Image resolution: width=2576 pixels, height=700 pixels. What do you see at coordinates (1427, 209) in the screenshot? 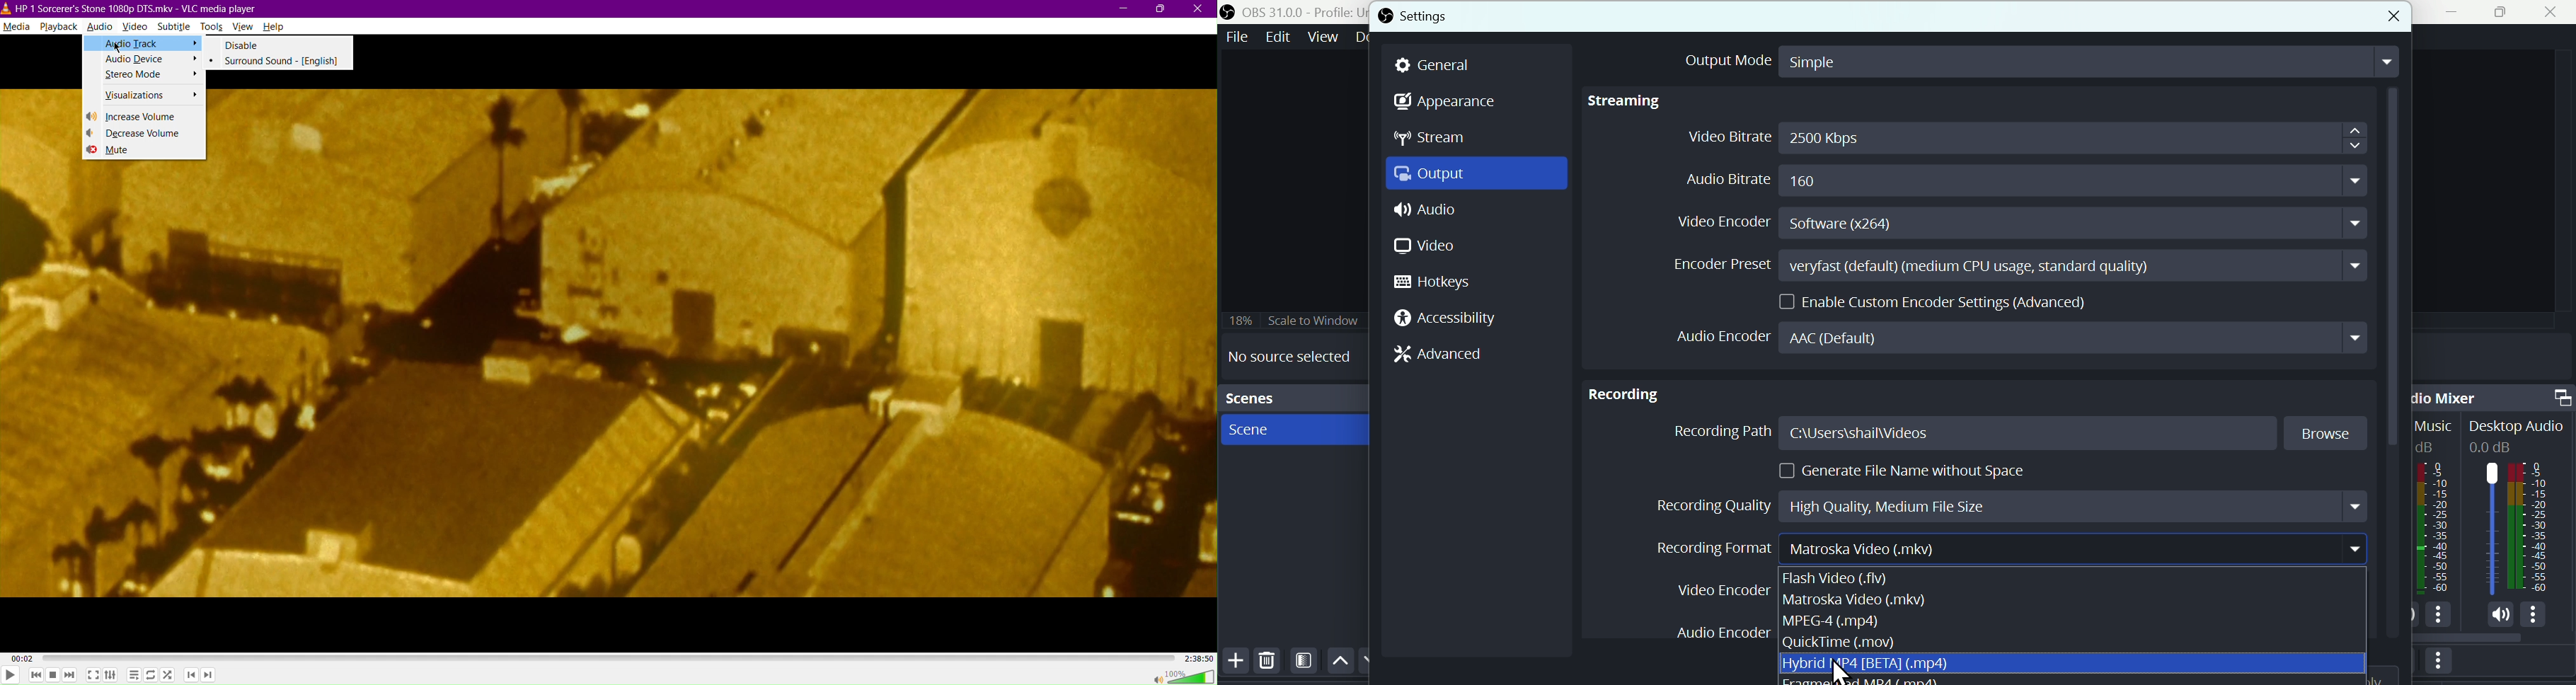
I see `Audio` at bounding box center [1427, 209].